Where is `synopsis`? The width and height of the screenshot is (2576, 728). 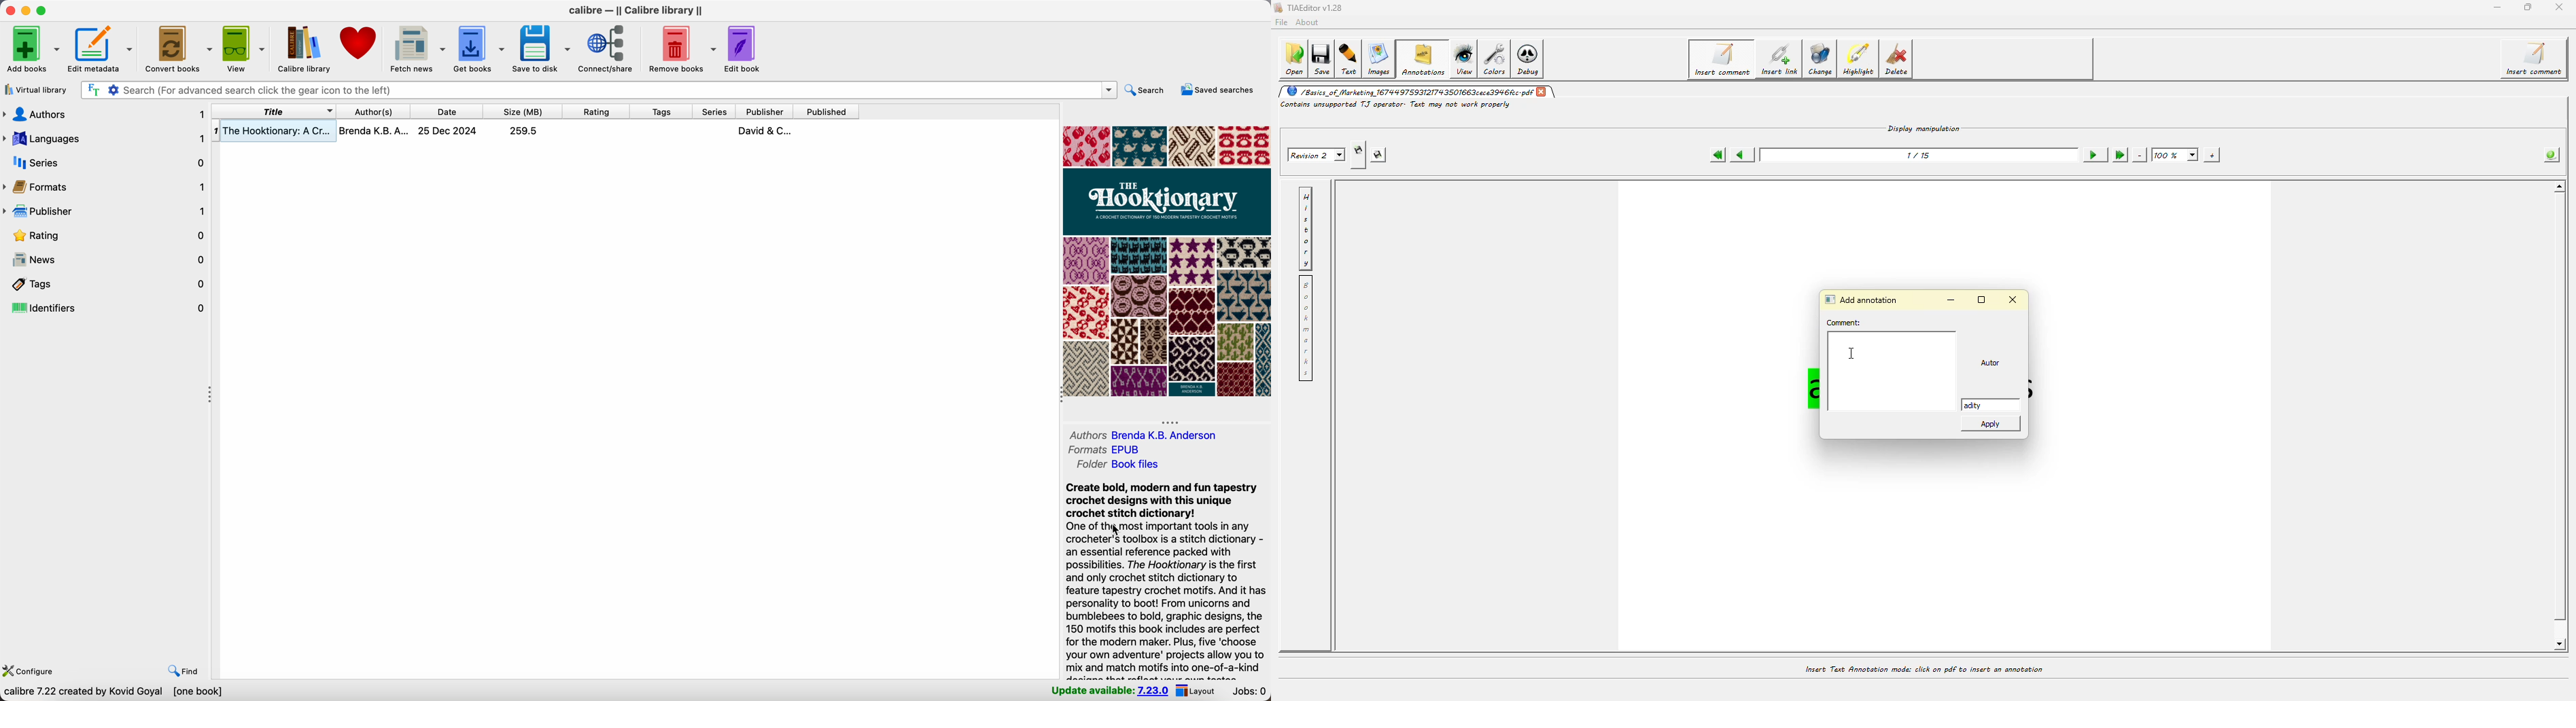
synopsis is located at coordinates (1166, 580).